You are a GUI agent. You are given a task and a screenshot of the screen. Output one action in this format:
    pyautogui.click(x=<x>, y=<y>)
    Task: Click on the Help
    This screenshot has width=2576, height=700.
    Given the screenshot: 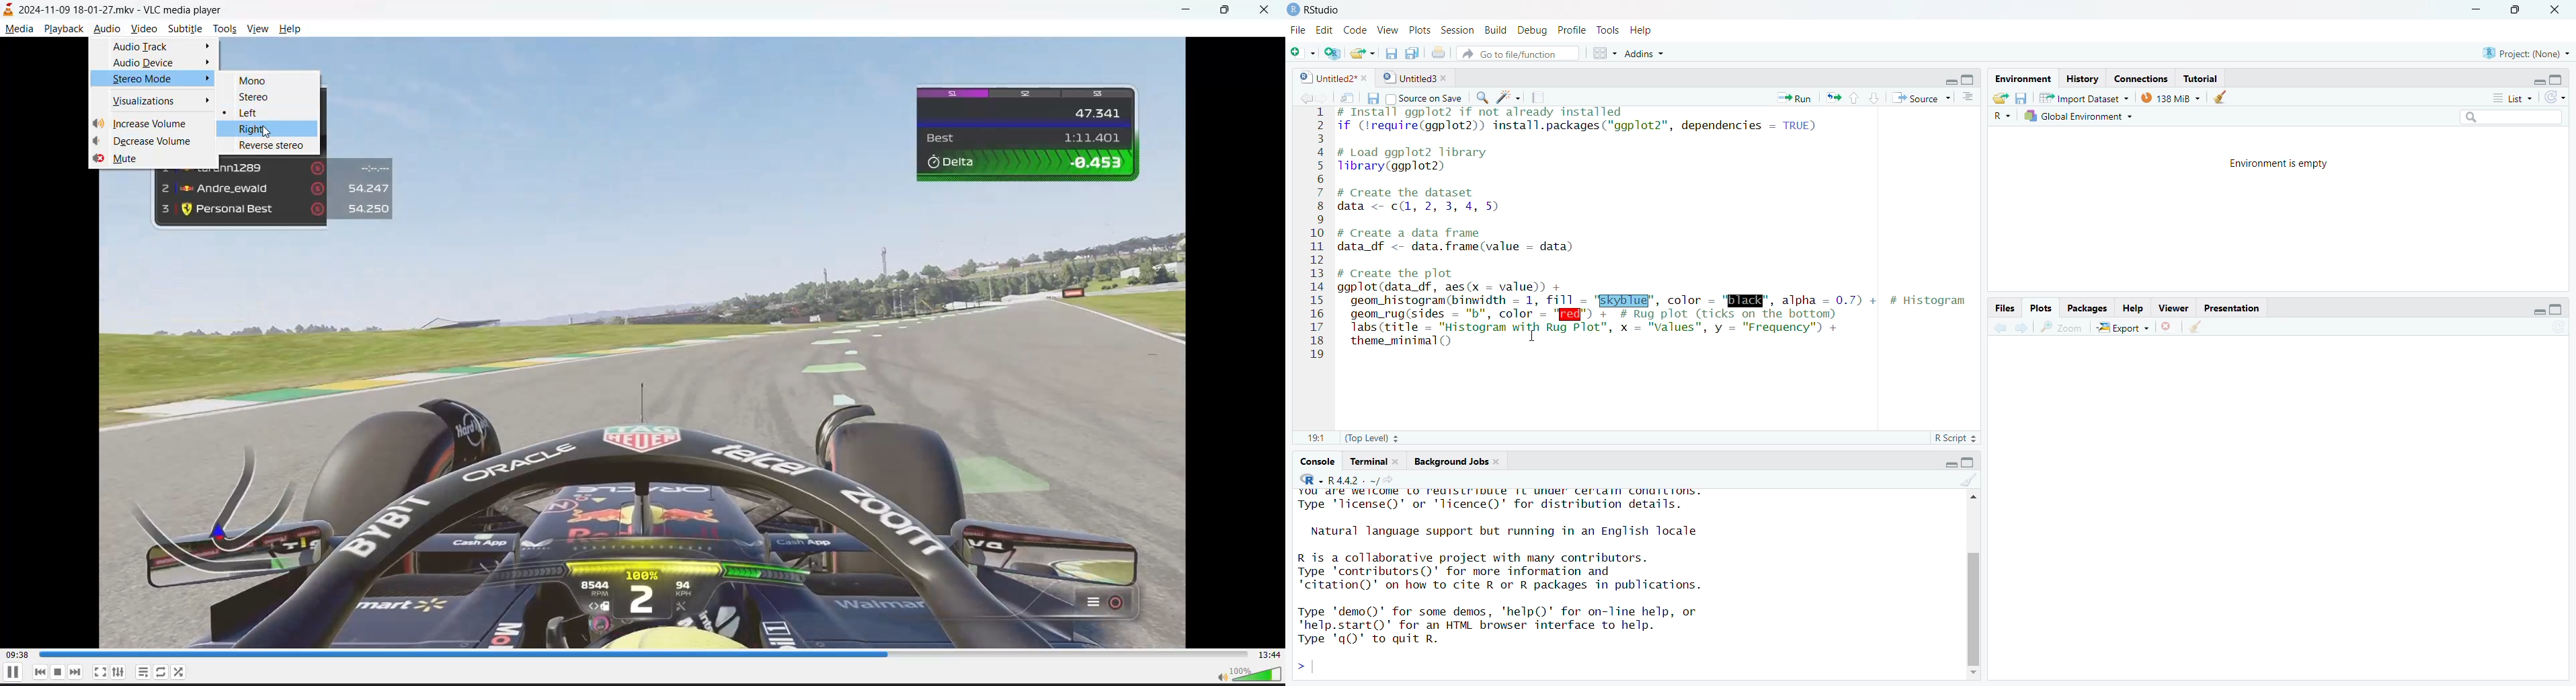 What is the action you would take?
    pyautogui.click(x=1642, y=28)
    